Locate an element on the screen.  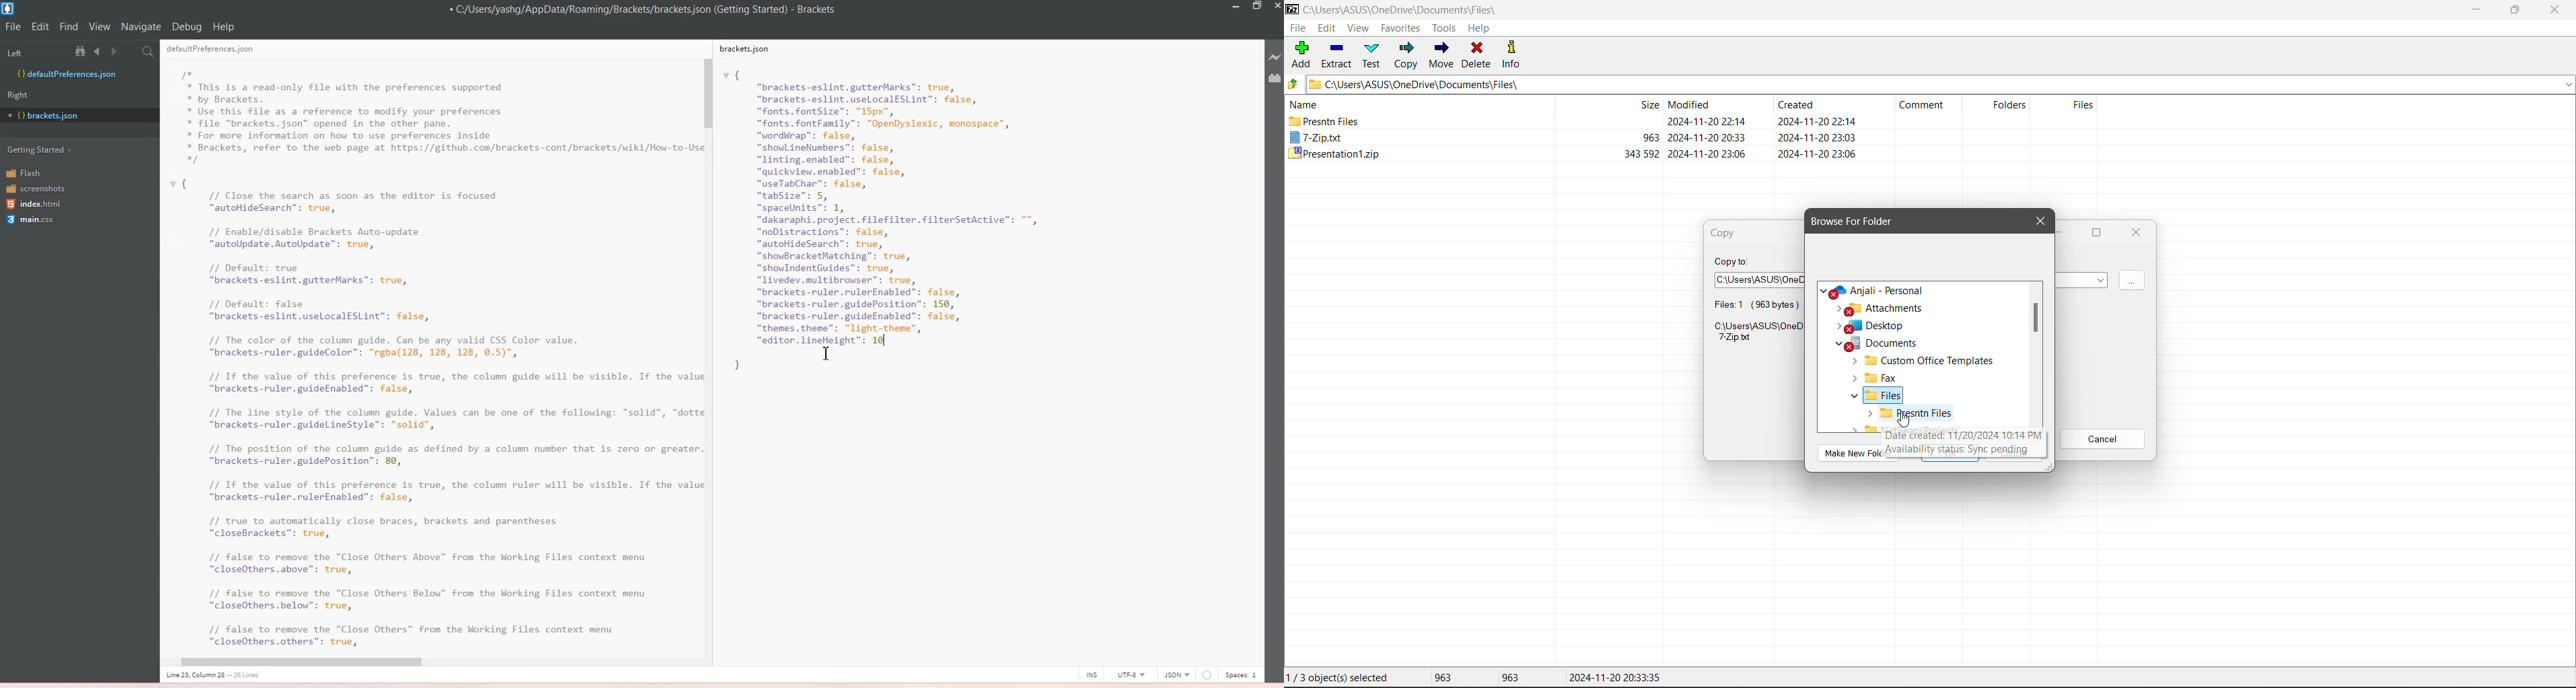
Screenshots is located at coordinates (35, 187).